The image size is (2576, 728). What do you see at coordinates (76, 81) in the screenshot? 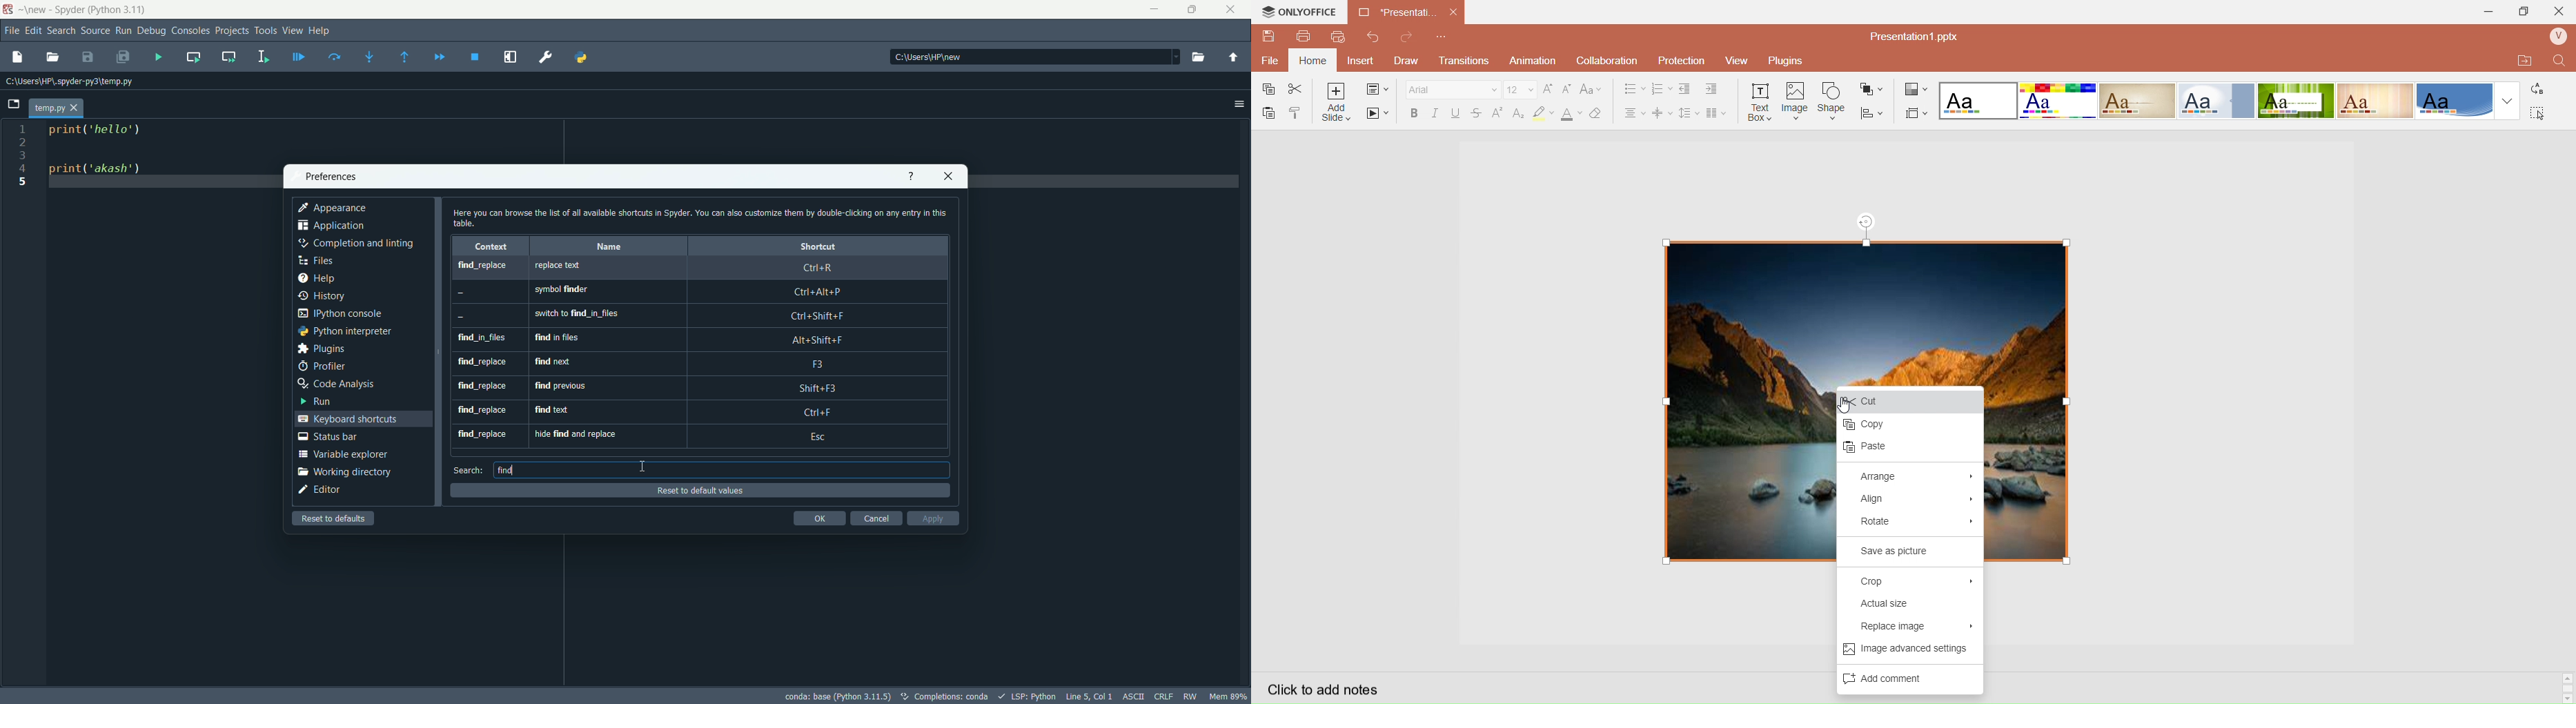
I see `c:\users\hp\.spyder-py3\temp.py` at bounding box center [76, 81].